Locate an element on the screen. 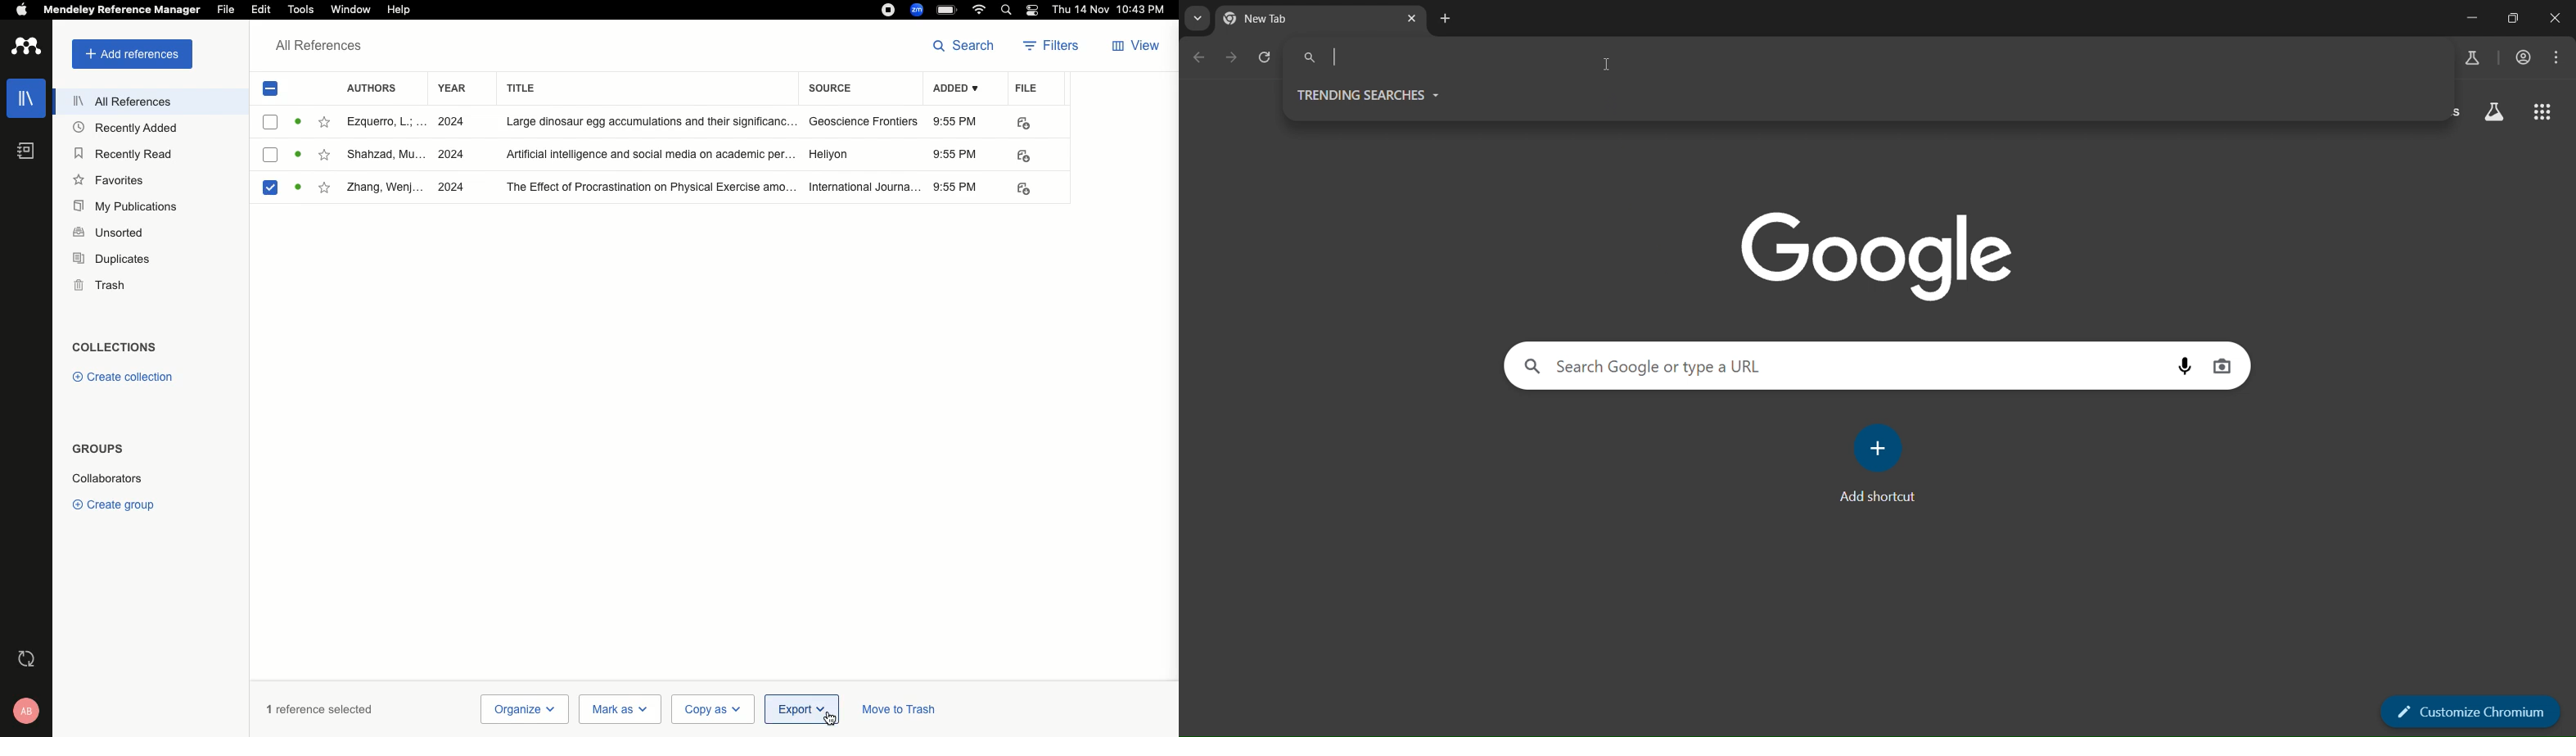  Last sync is located at coordinates (29, 658).